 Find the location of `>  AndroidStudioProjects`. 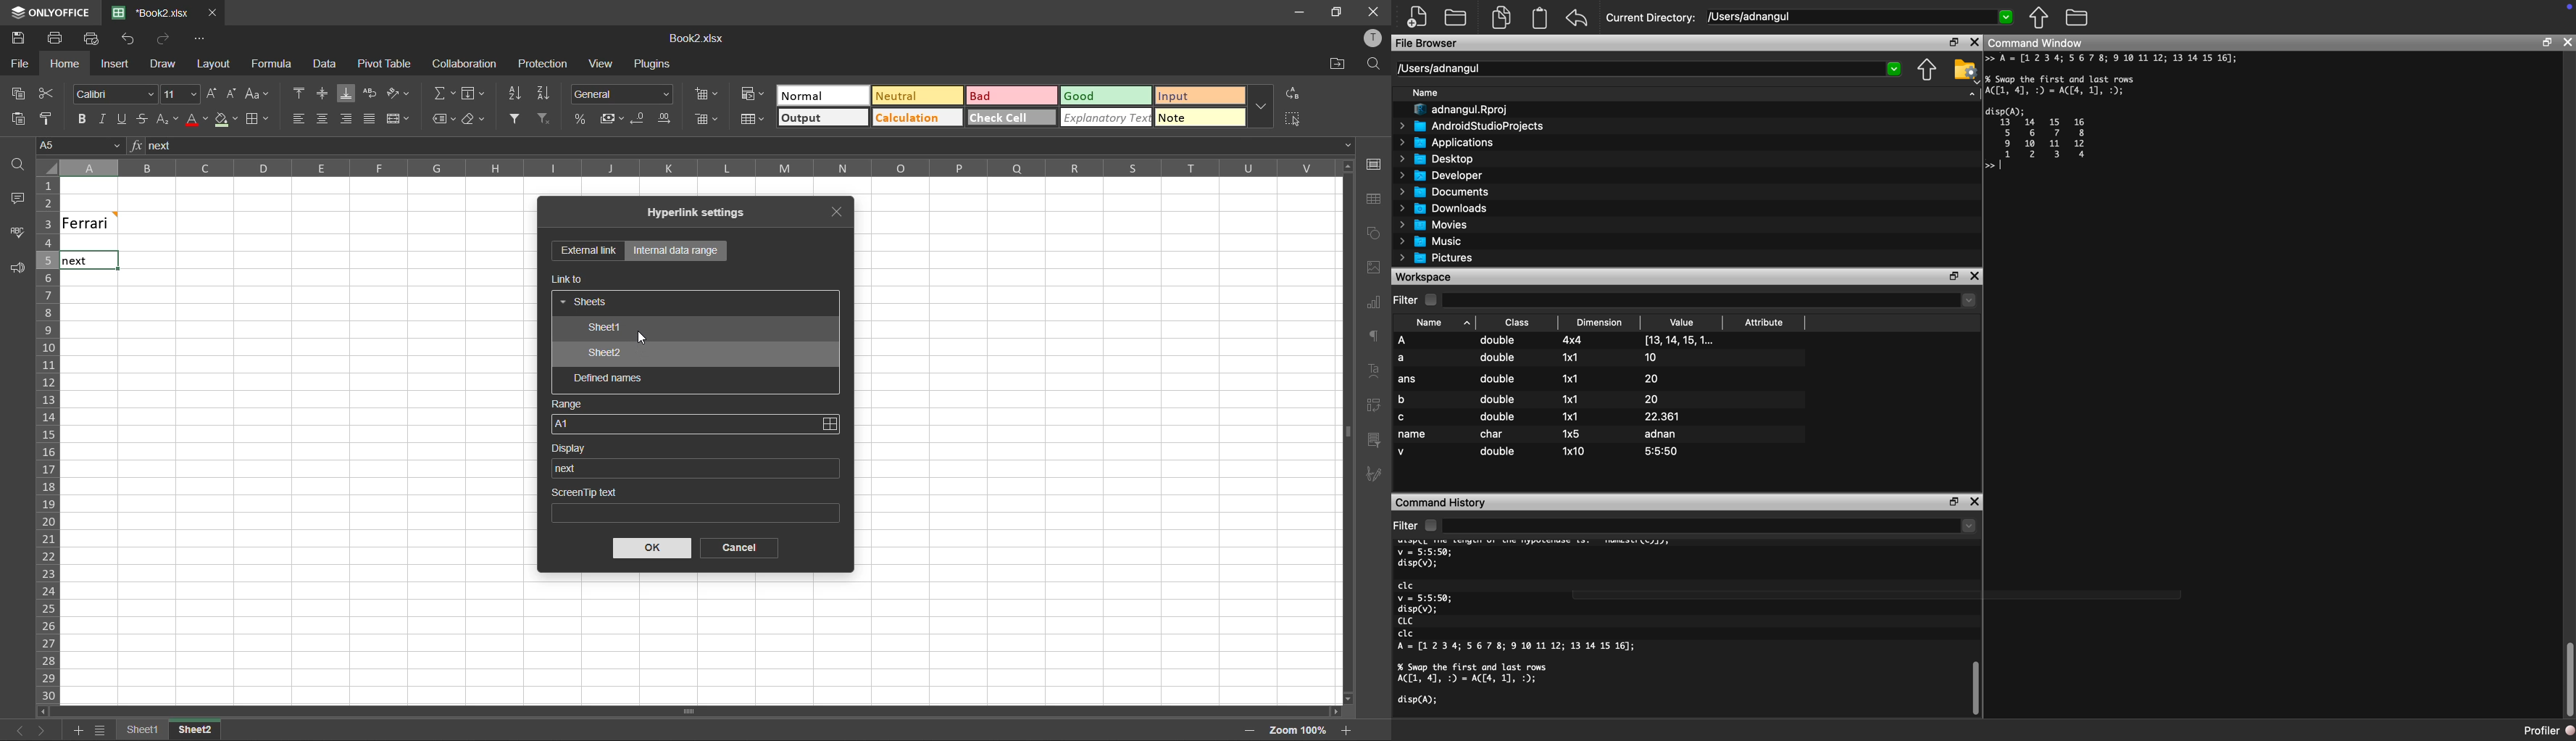

>  AndroidStudioProjects is located at coordinates (1471, 127).